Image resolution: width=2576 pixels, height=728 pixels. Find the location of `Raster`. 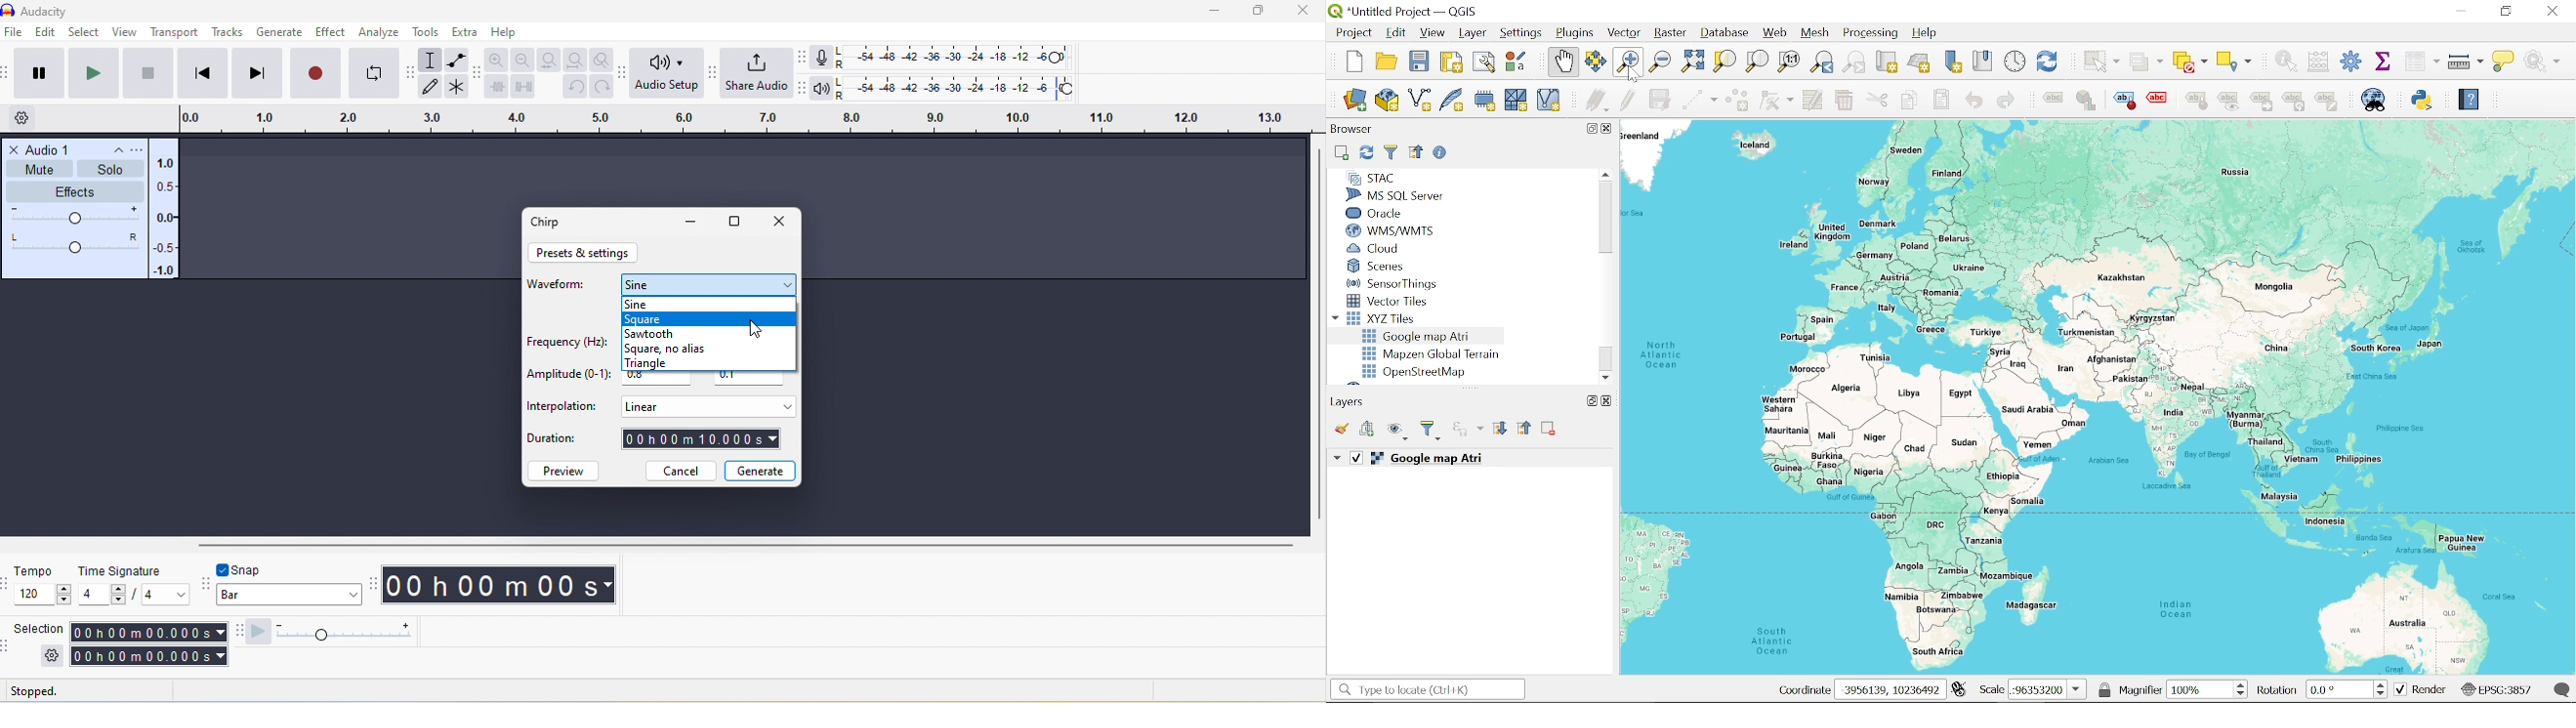

Raster is located at coordinates (1670, 35).